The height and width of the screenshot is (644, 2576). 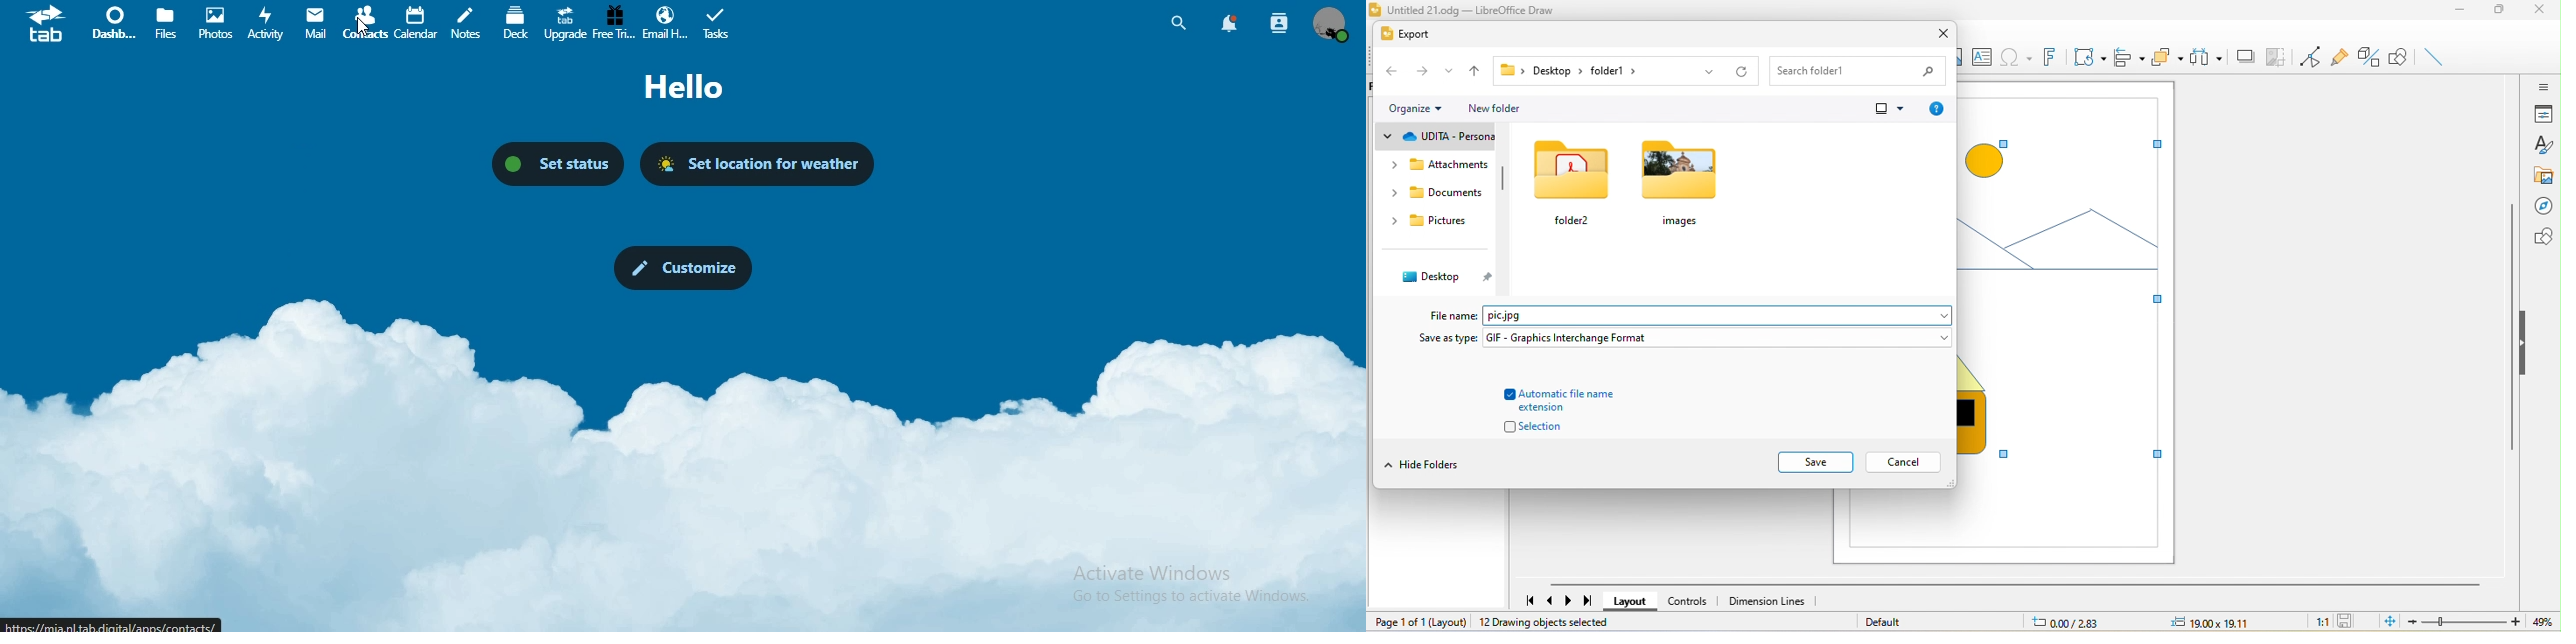 What do you see at coordinates (1231, 24) in the screenshot?
I see `notification` at bounding box center [1231, 24].